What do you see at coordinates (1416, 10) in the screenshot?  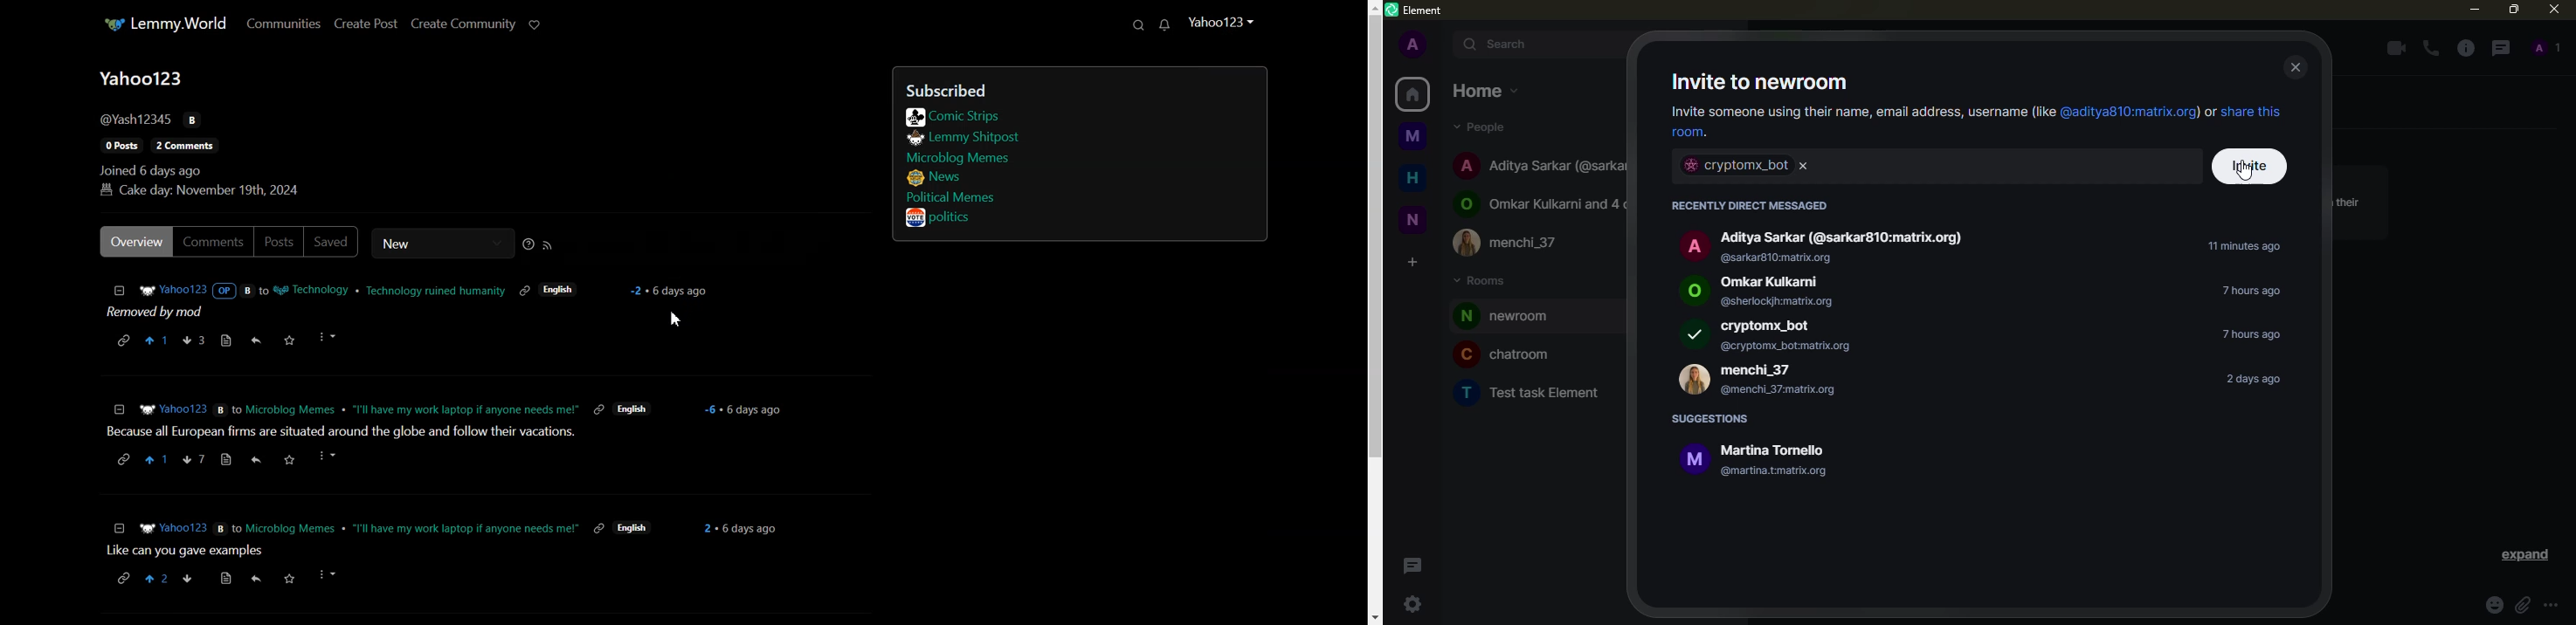 I see `element` at bounding box center [1416, 10].